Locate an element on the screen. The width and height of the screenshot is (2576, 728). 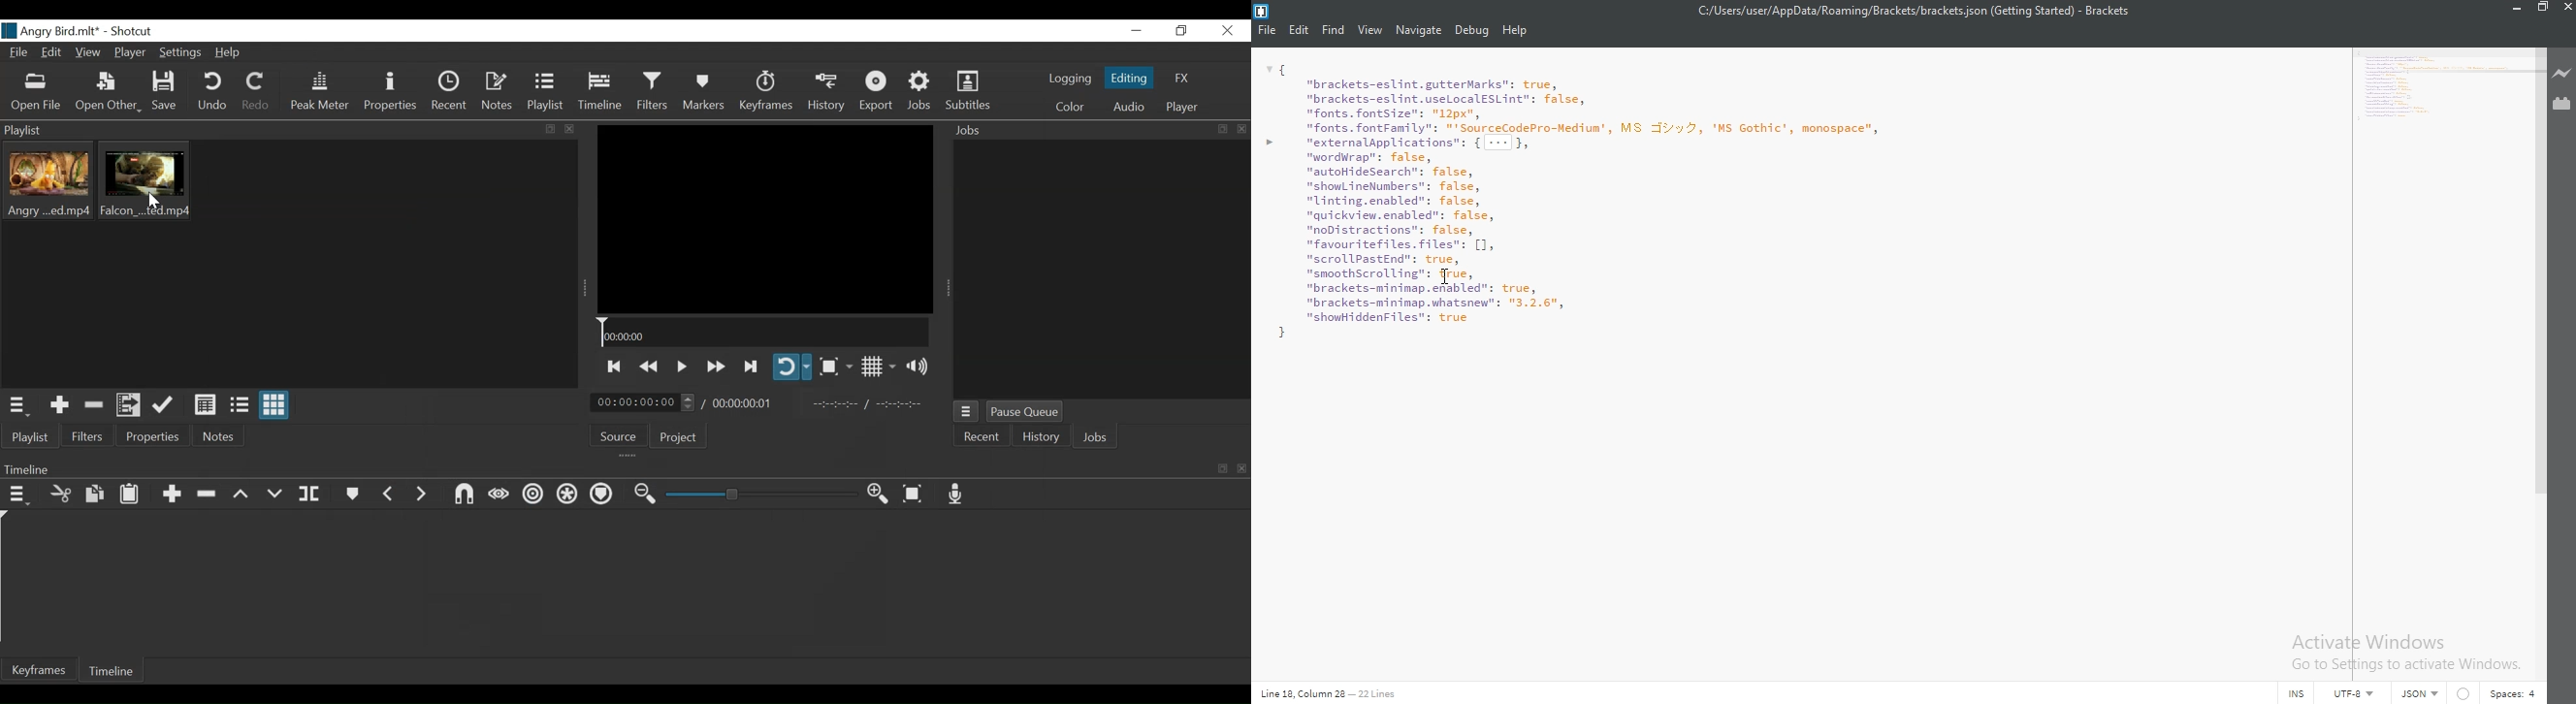
Vertical Scroll bar is located at coordinates (2538, 269).